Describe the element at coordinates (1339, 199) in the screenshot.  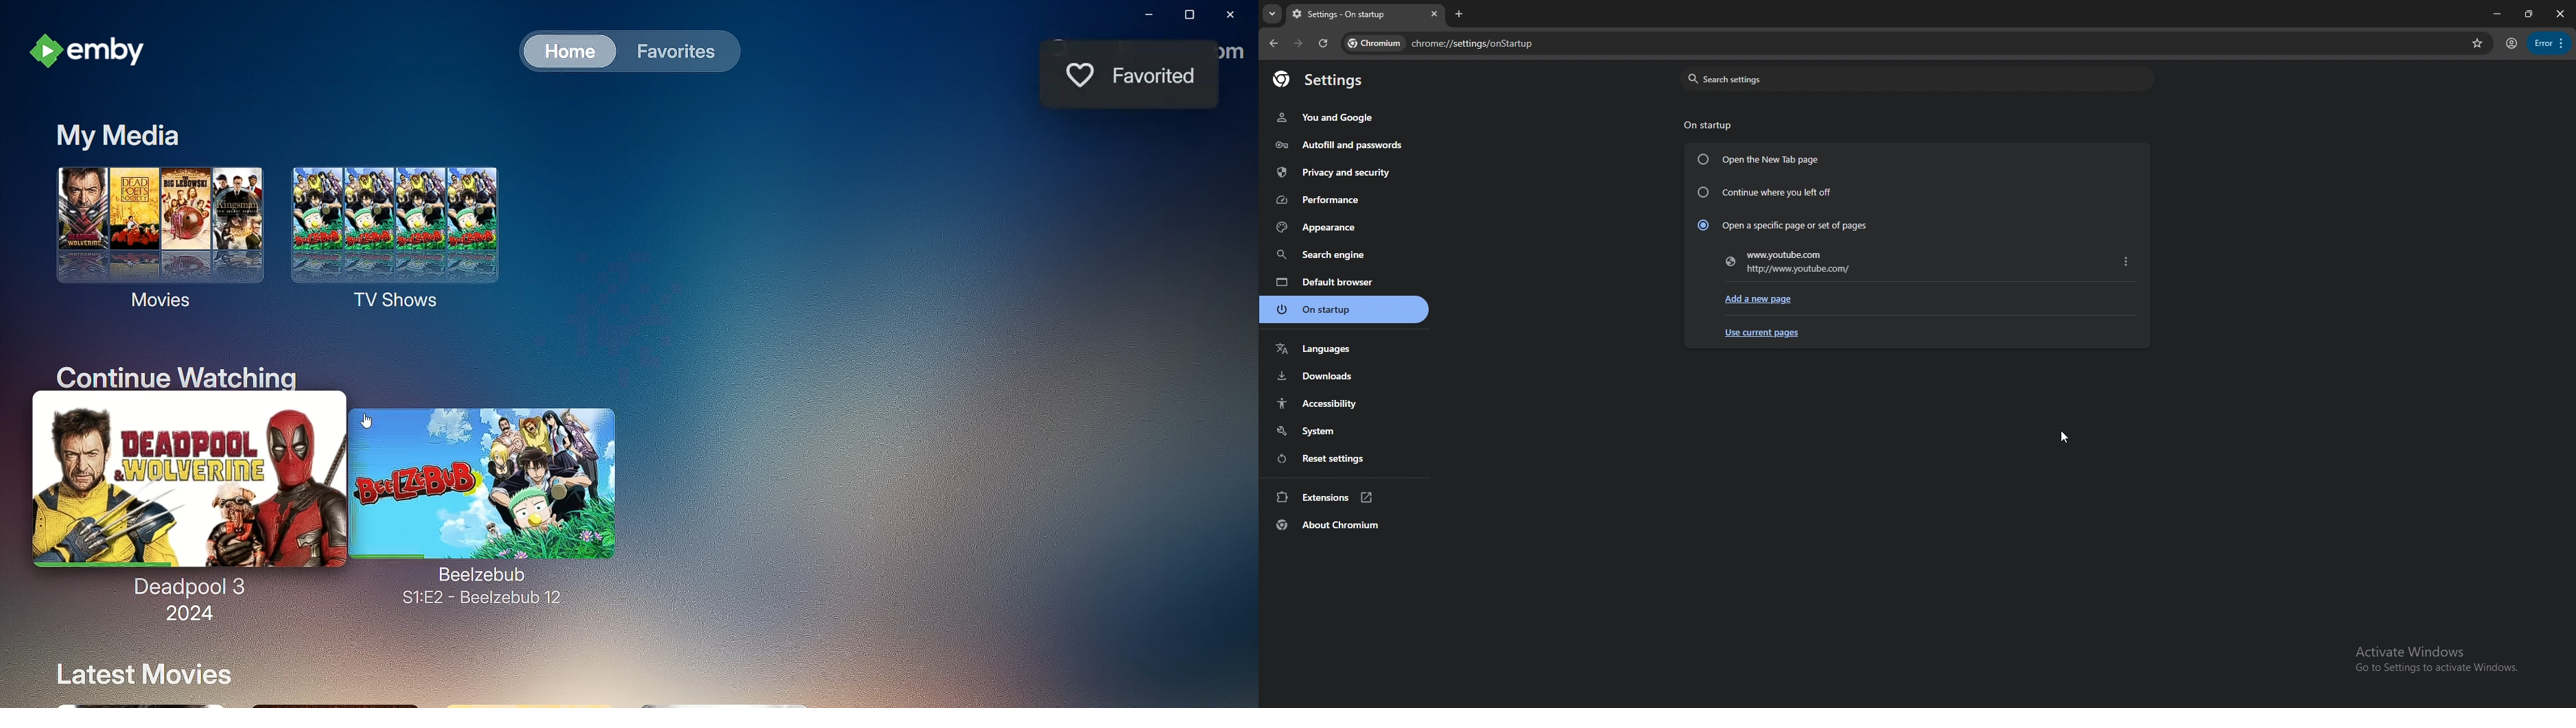
I see `performance` at that location.